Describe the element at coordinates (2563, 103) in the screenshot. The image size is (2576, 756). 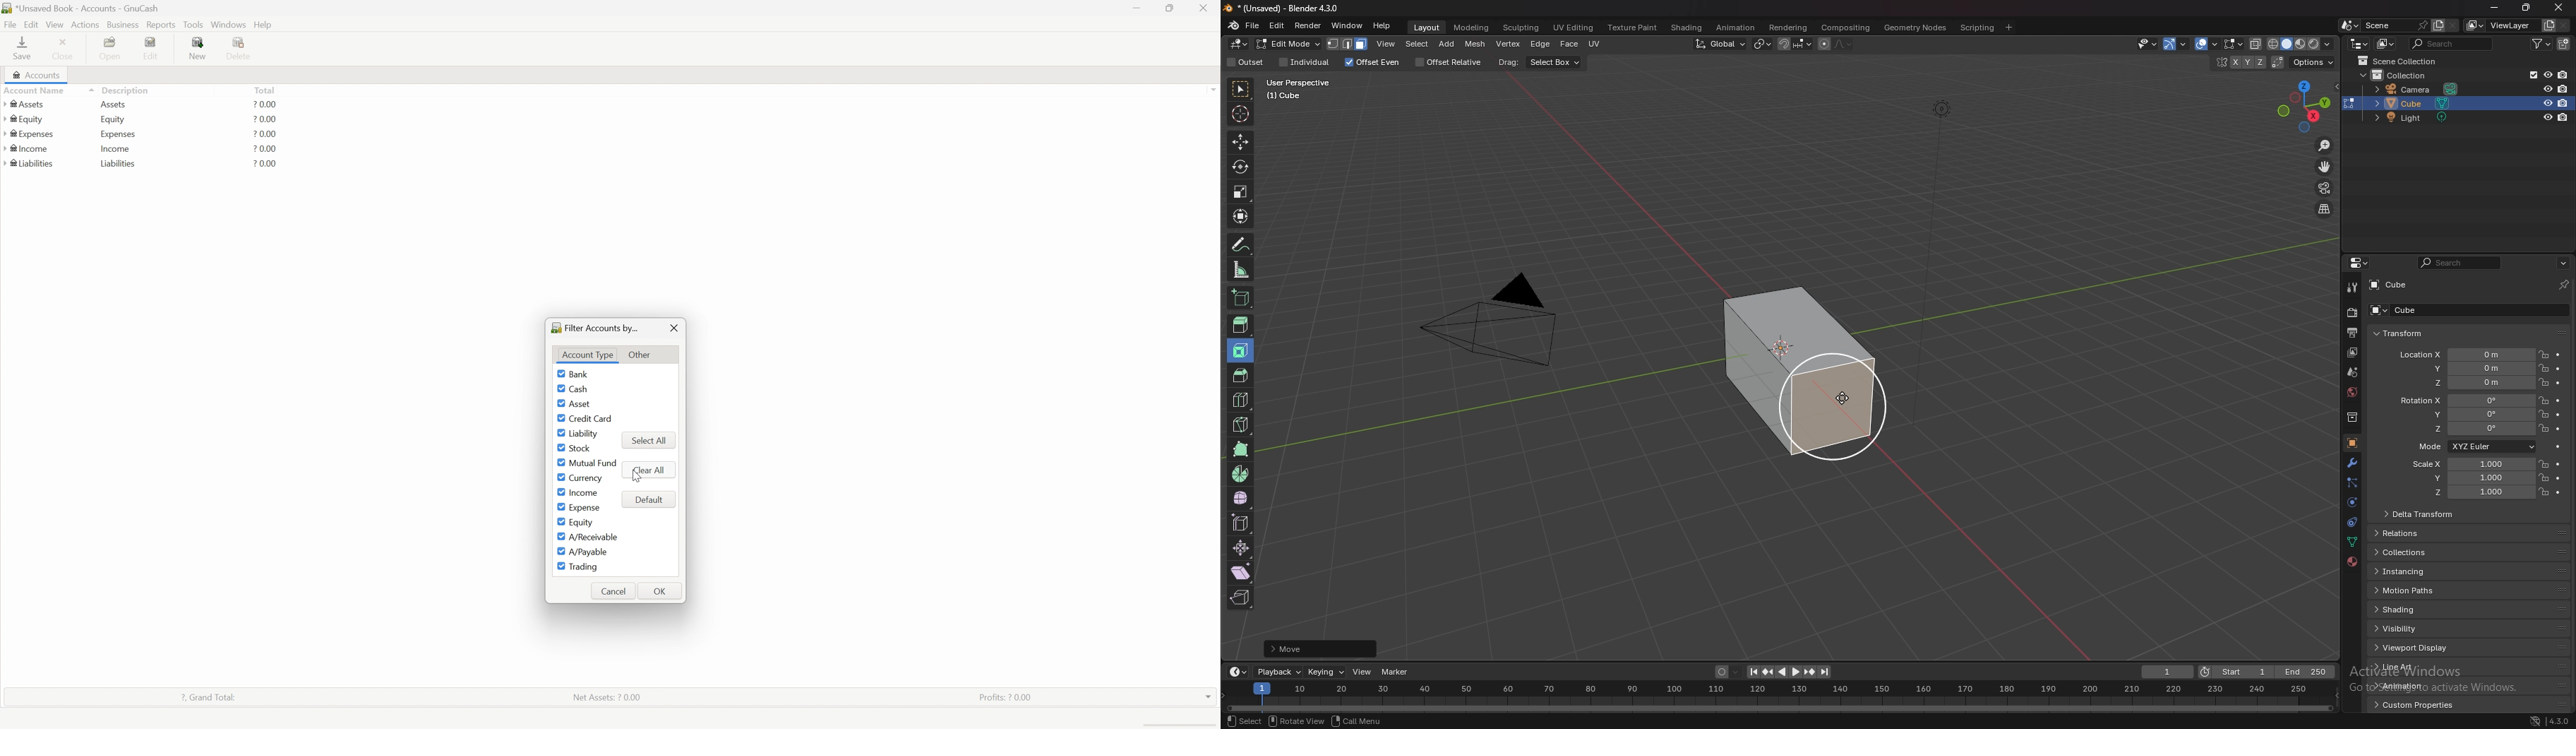
I see `disable in render` at that location.